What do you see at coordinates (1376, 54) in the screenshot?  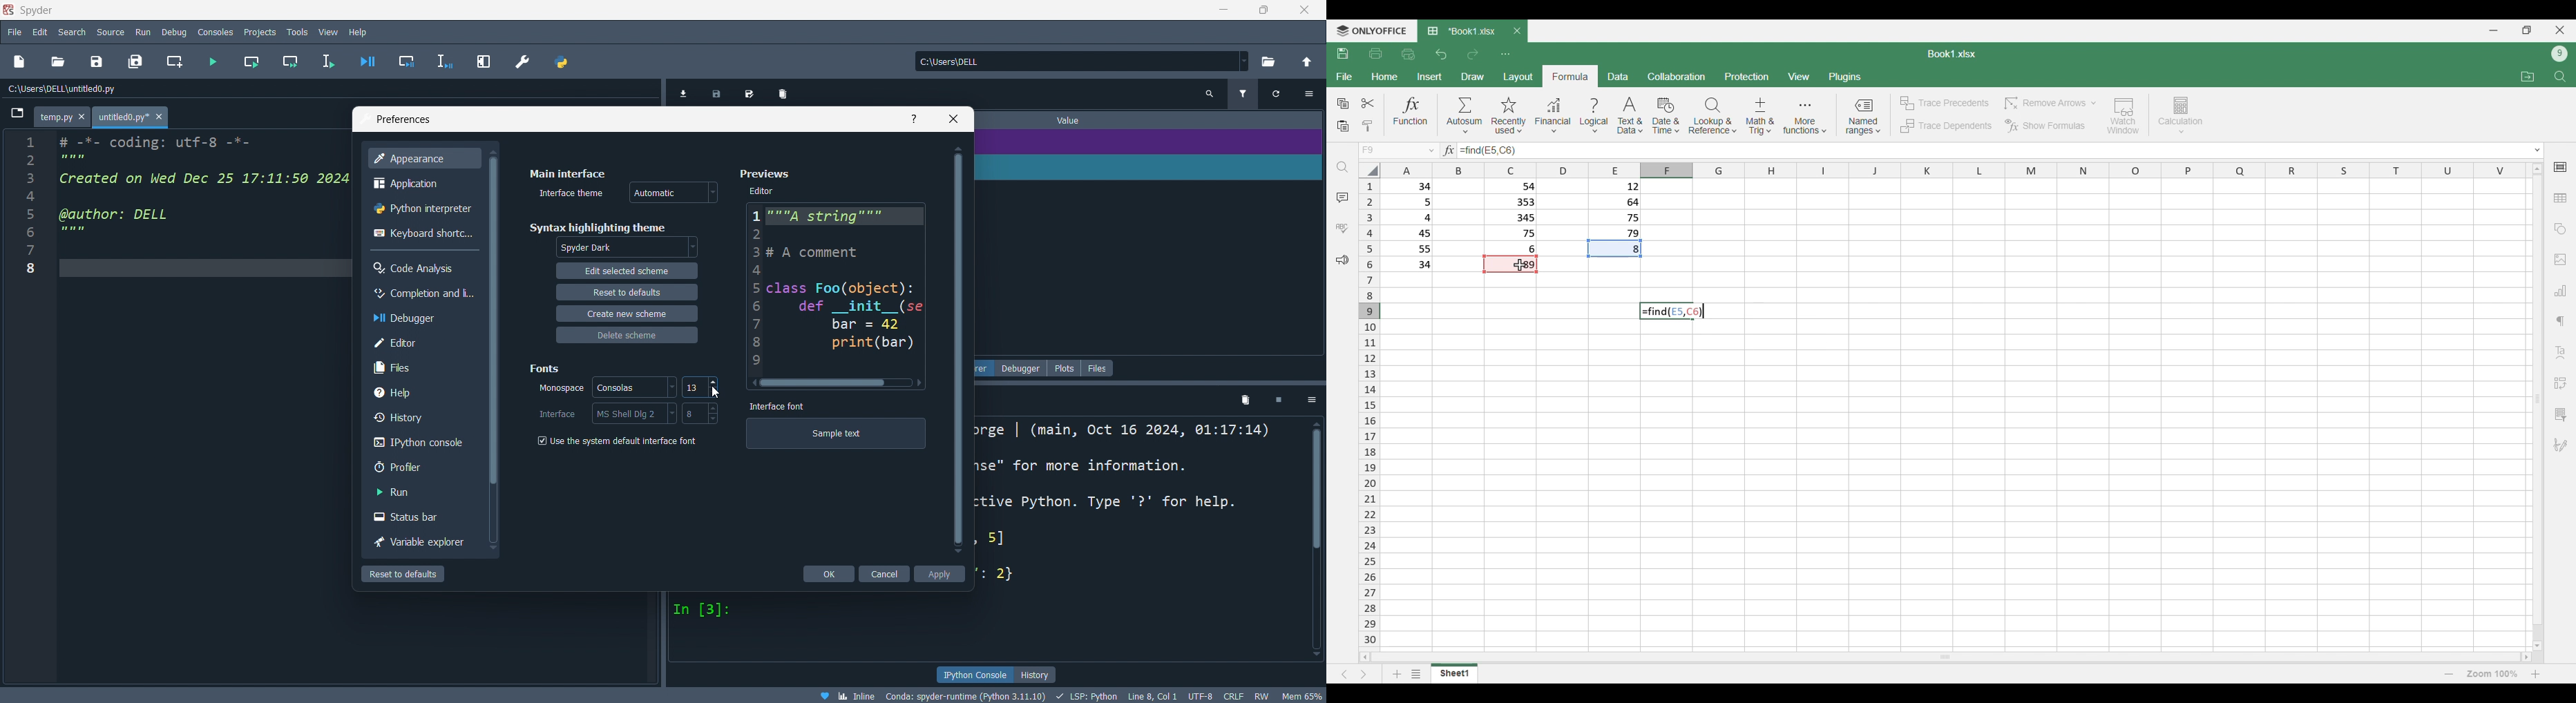 I see `Print file` at bounding box center [1376, 54].